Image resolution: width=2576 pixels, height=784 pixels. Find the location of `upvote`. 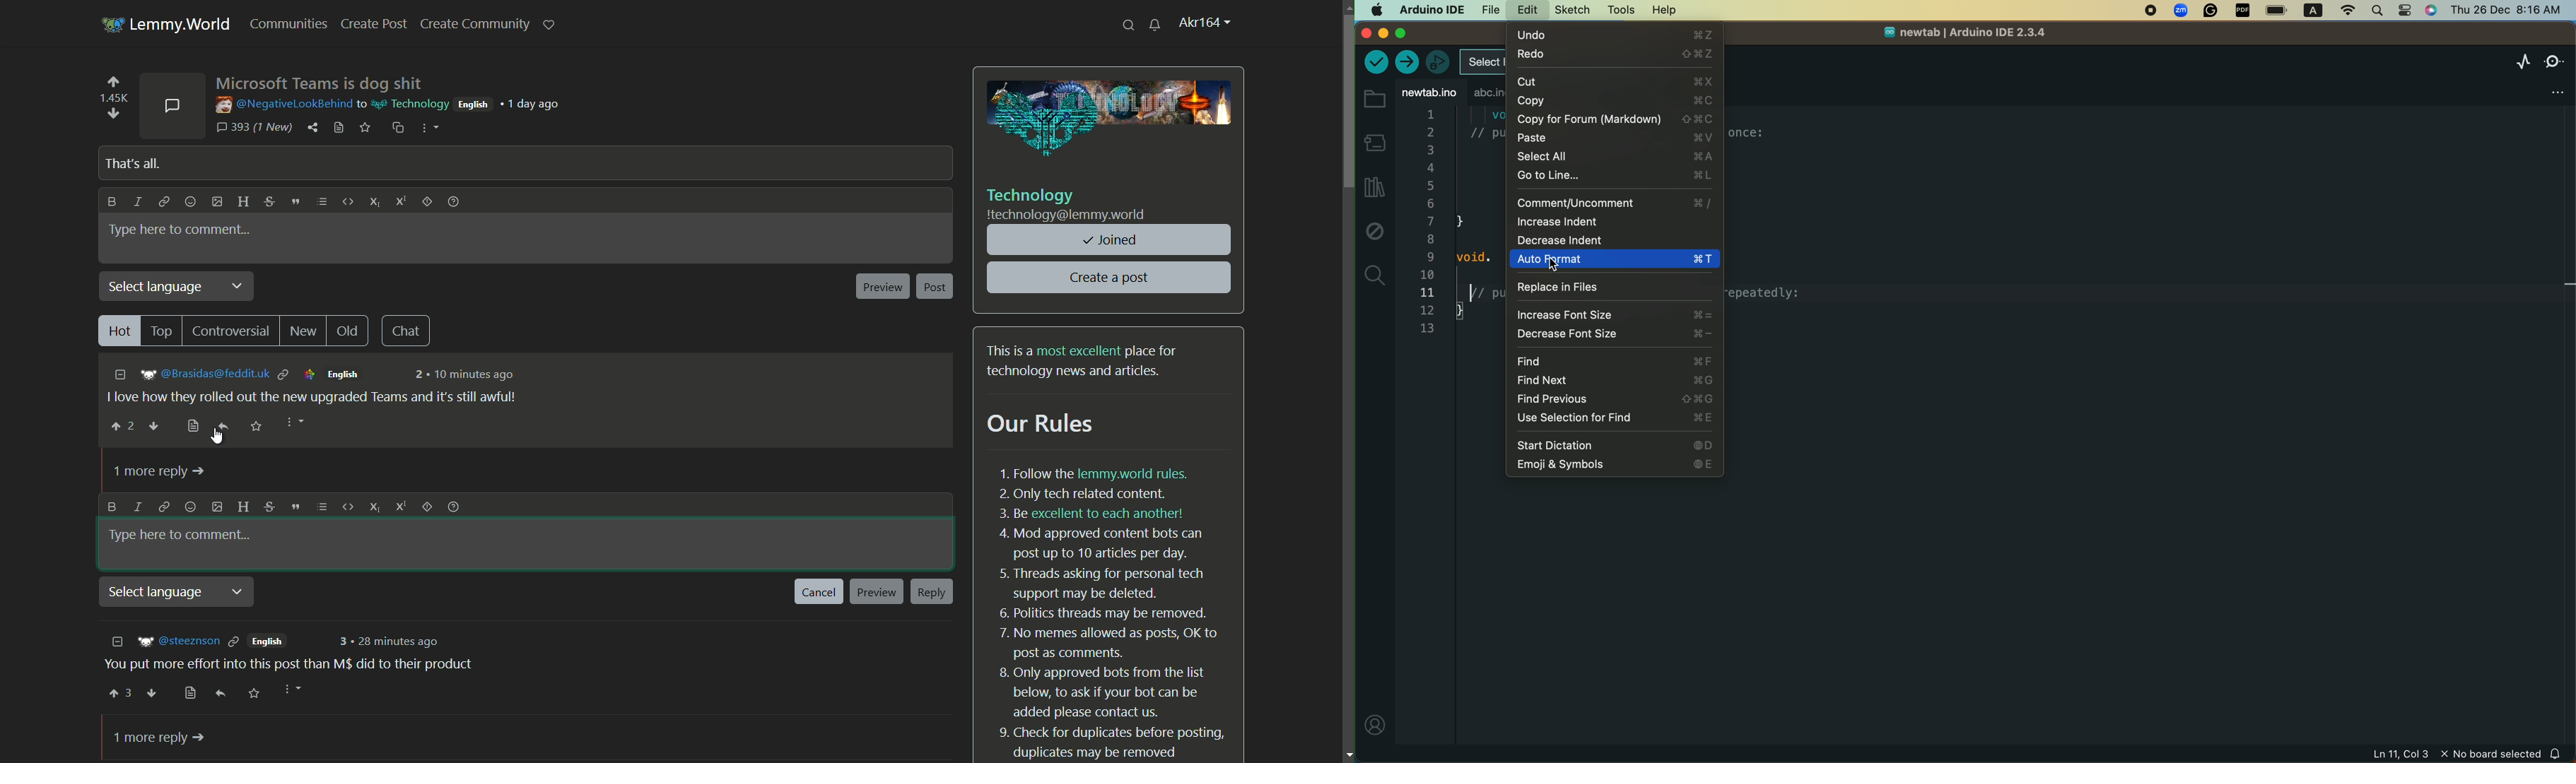

upvote is located at coordinates (122, 426).